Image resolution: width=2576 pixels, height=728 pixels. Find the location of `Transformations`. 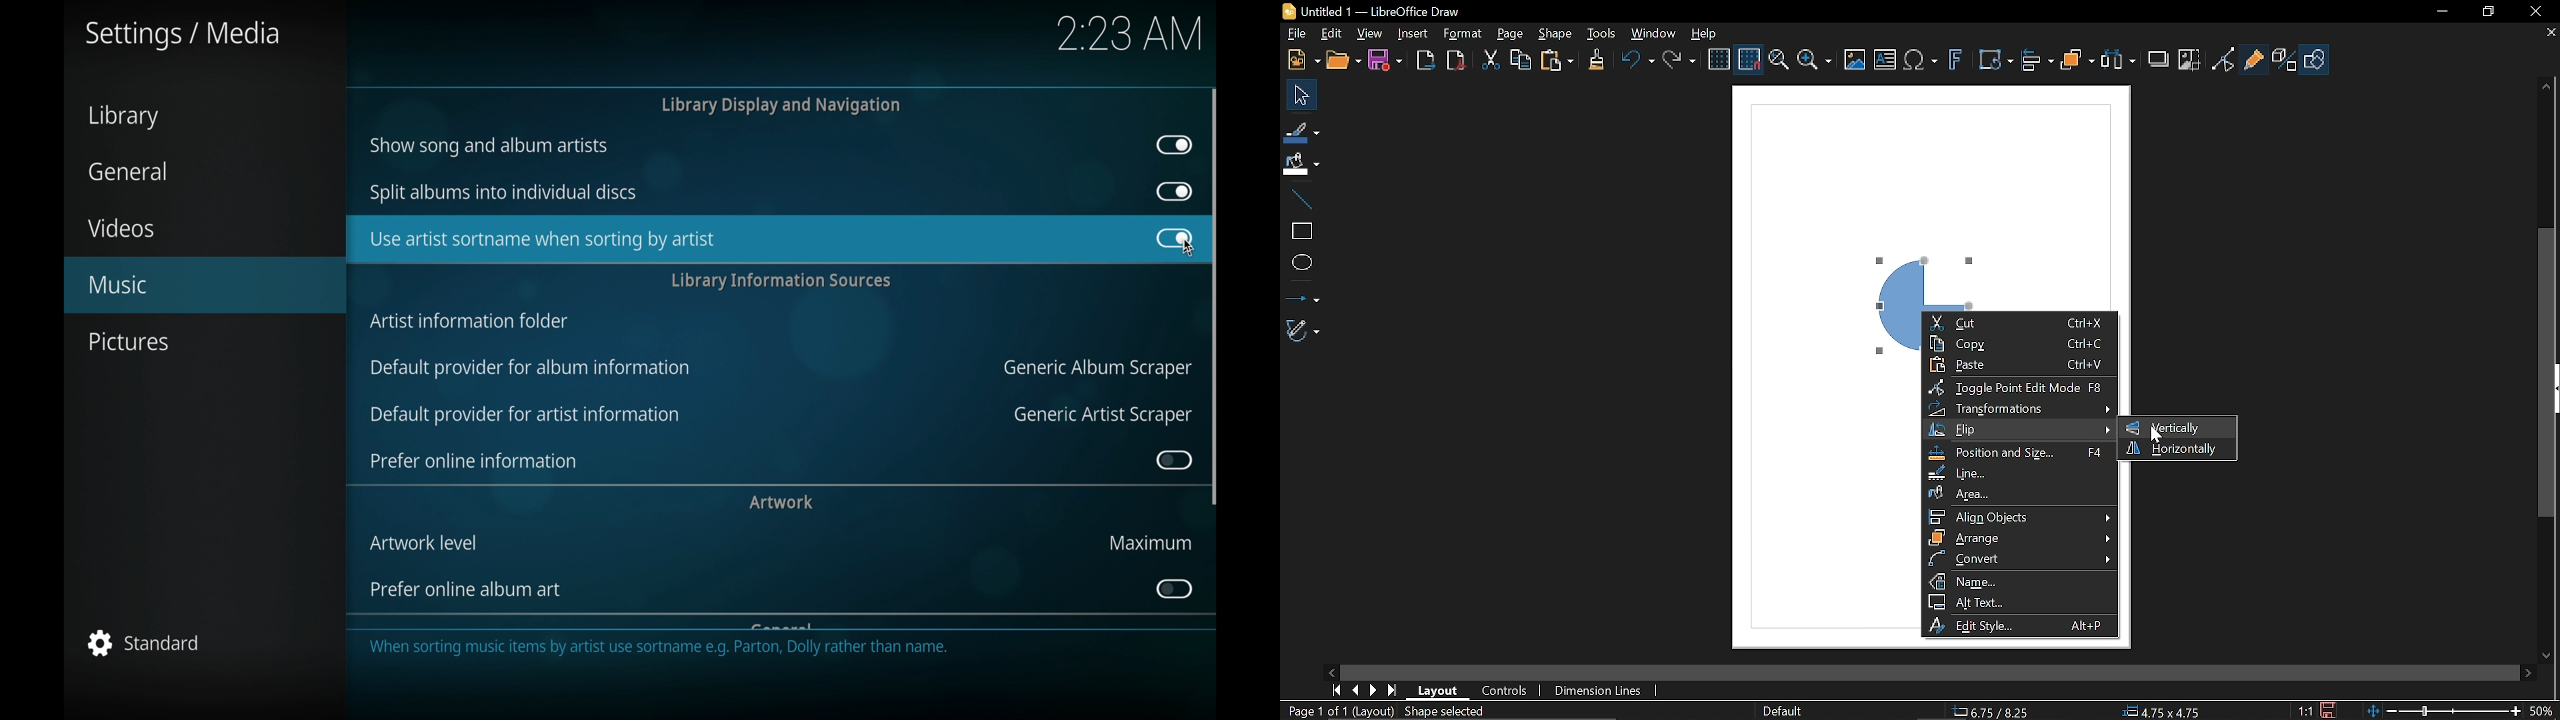

Transformations is located at coordinates (2020, 410).